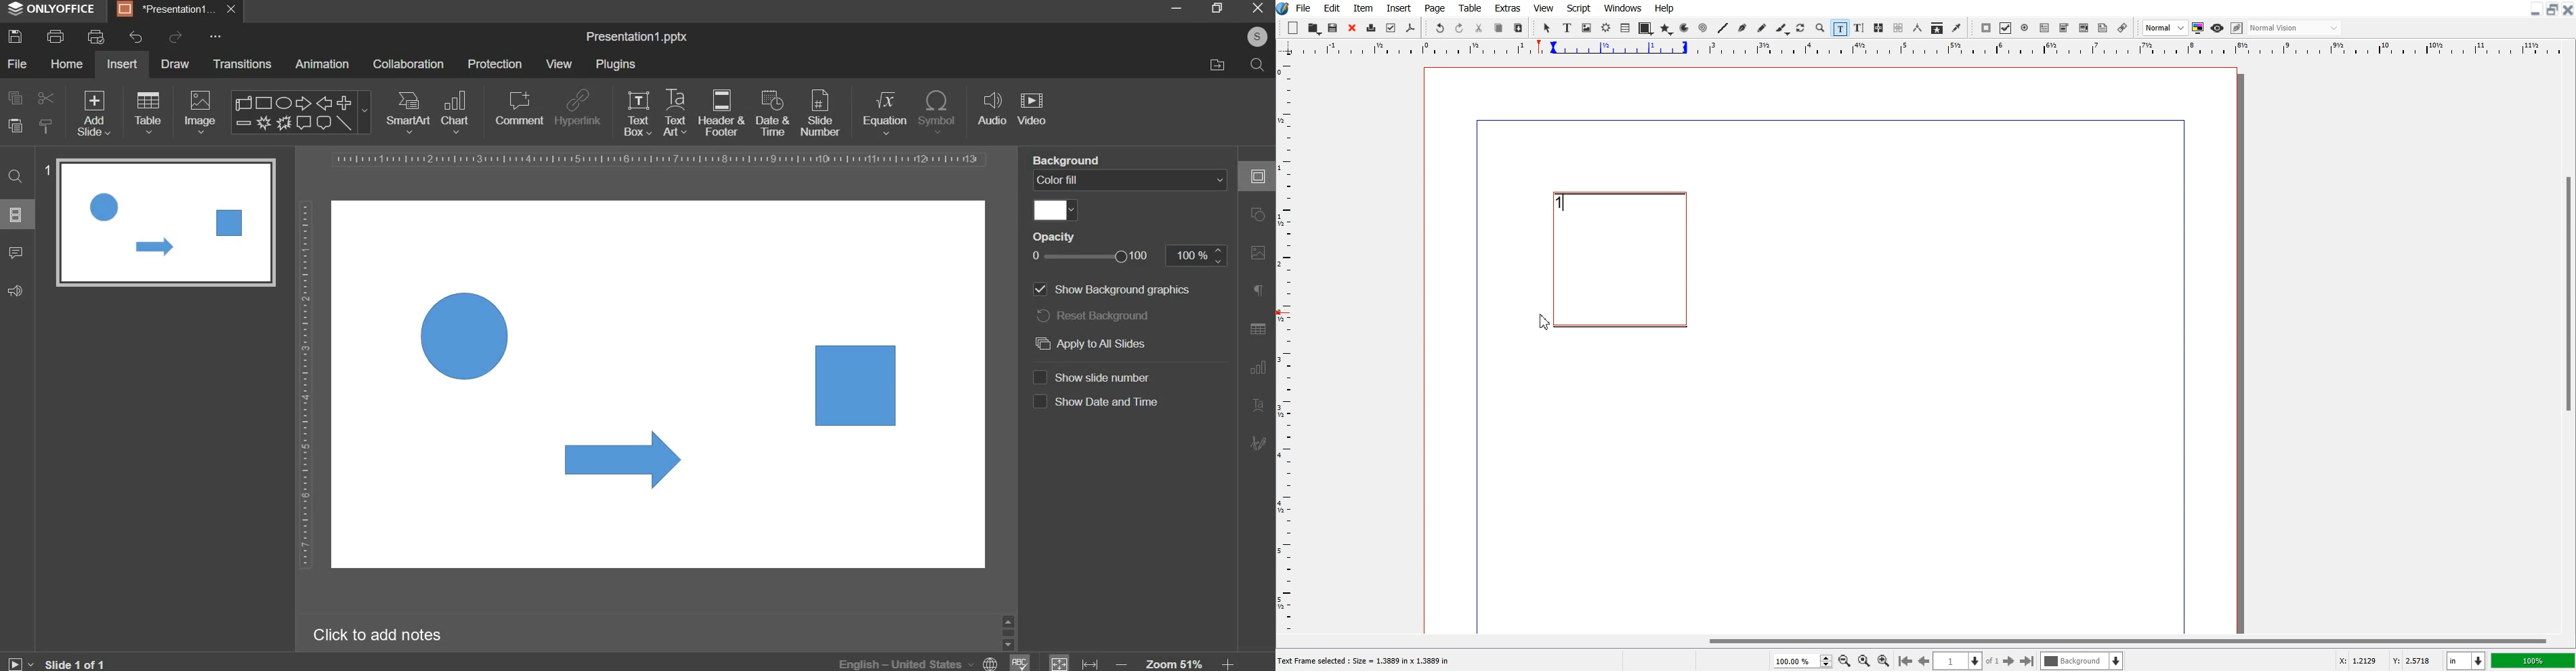 This screenshot has width=2576, height=672. Describe the element at coordinates (1039, 376) in the screenshot. I see `check box` at that location.